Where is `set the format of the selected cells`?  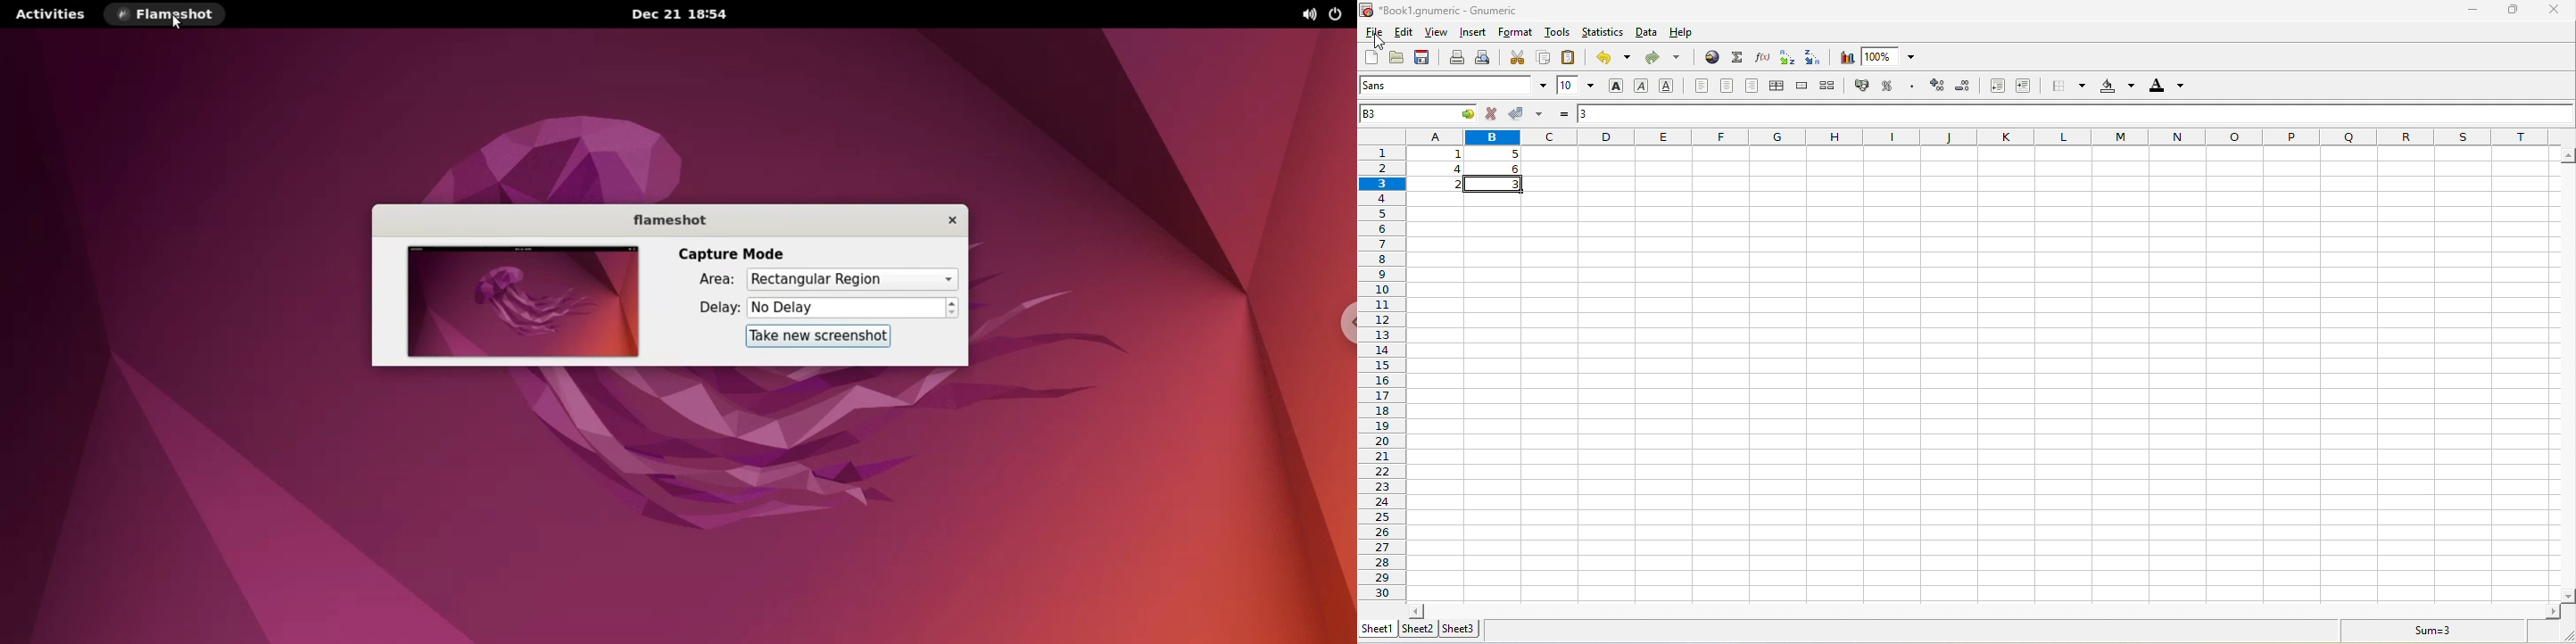
set the format of the selected cells is located at coordinates (1915, 87).